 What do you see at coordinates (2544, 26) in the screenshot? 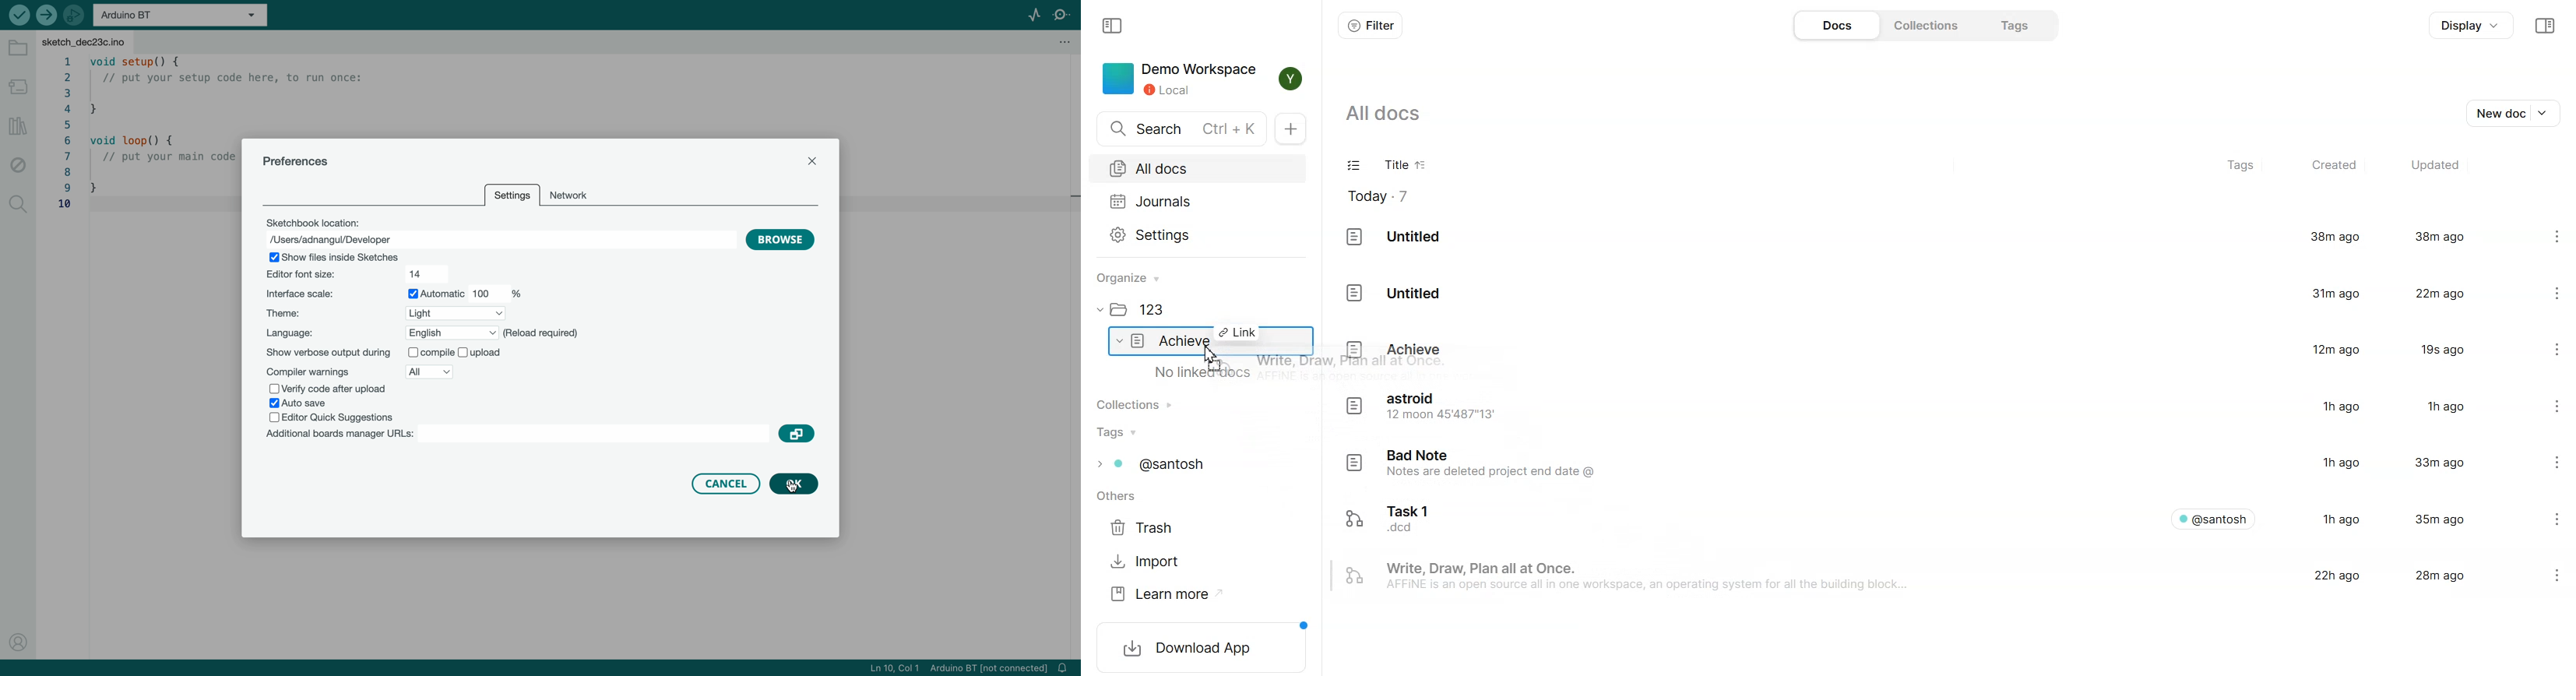
I see `Collapse sidebar` at bounding box center [2544, 26].